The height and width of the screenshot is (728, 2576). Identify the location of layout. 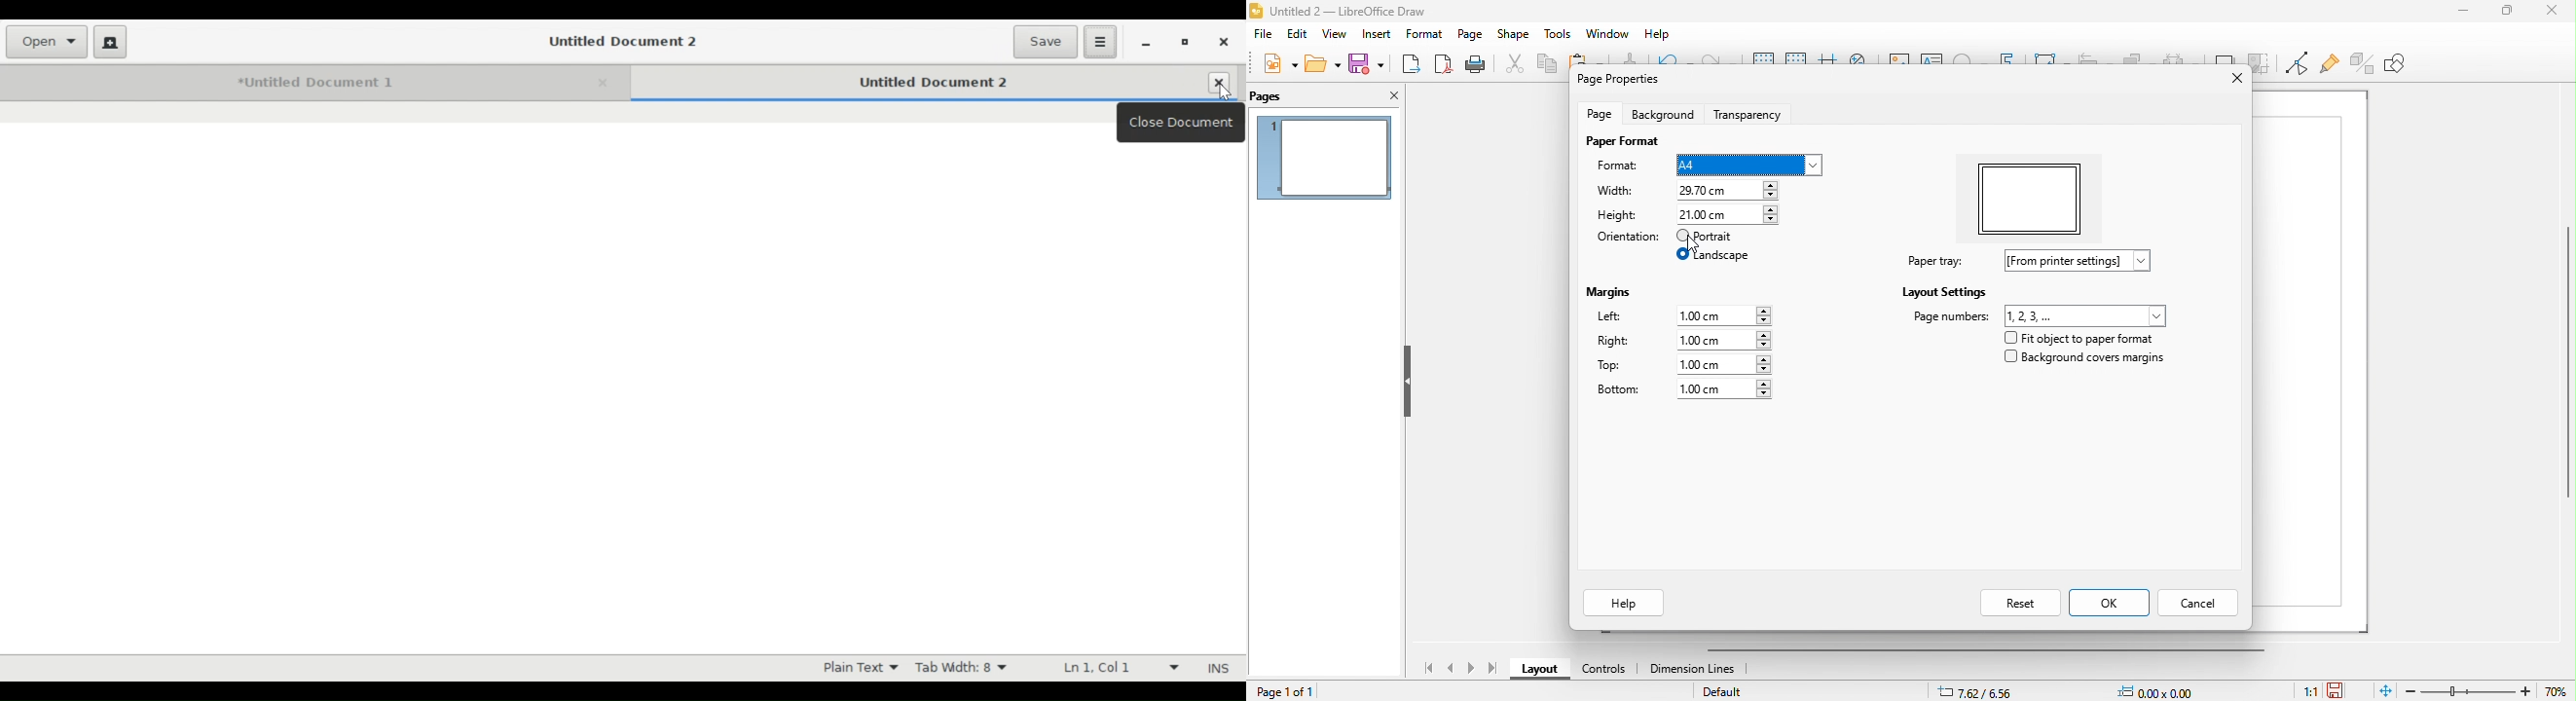
(1537, 671).